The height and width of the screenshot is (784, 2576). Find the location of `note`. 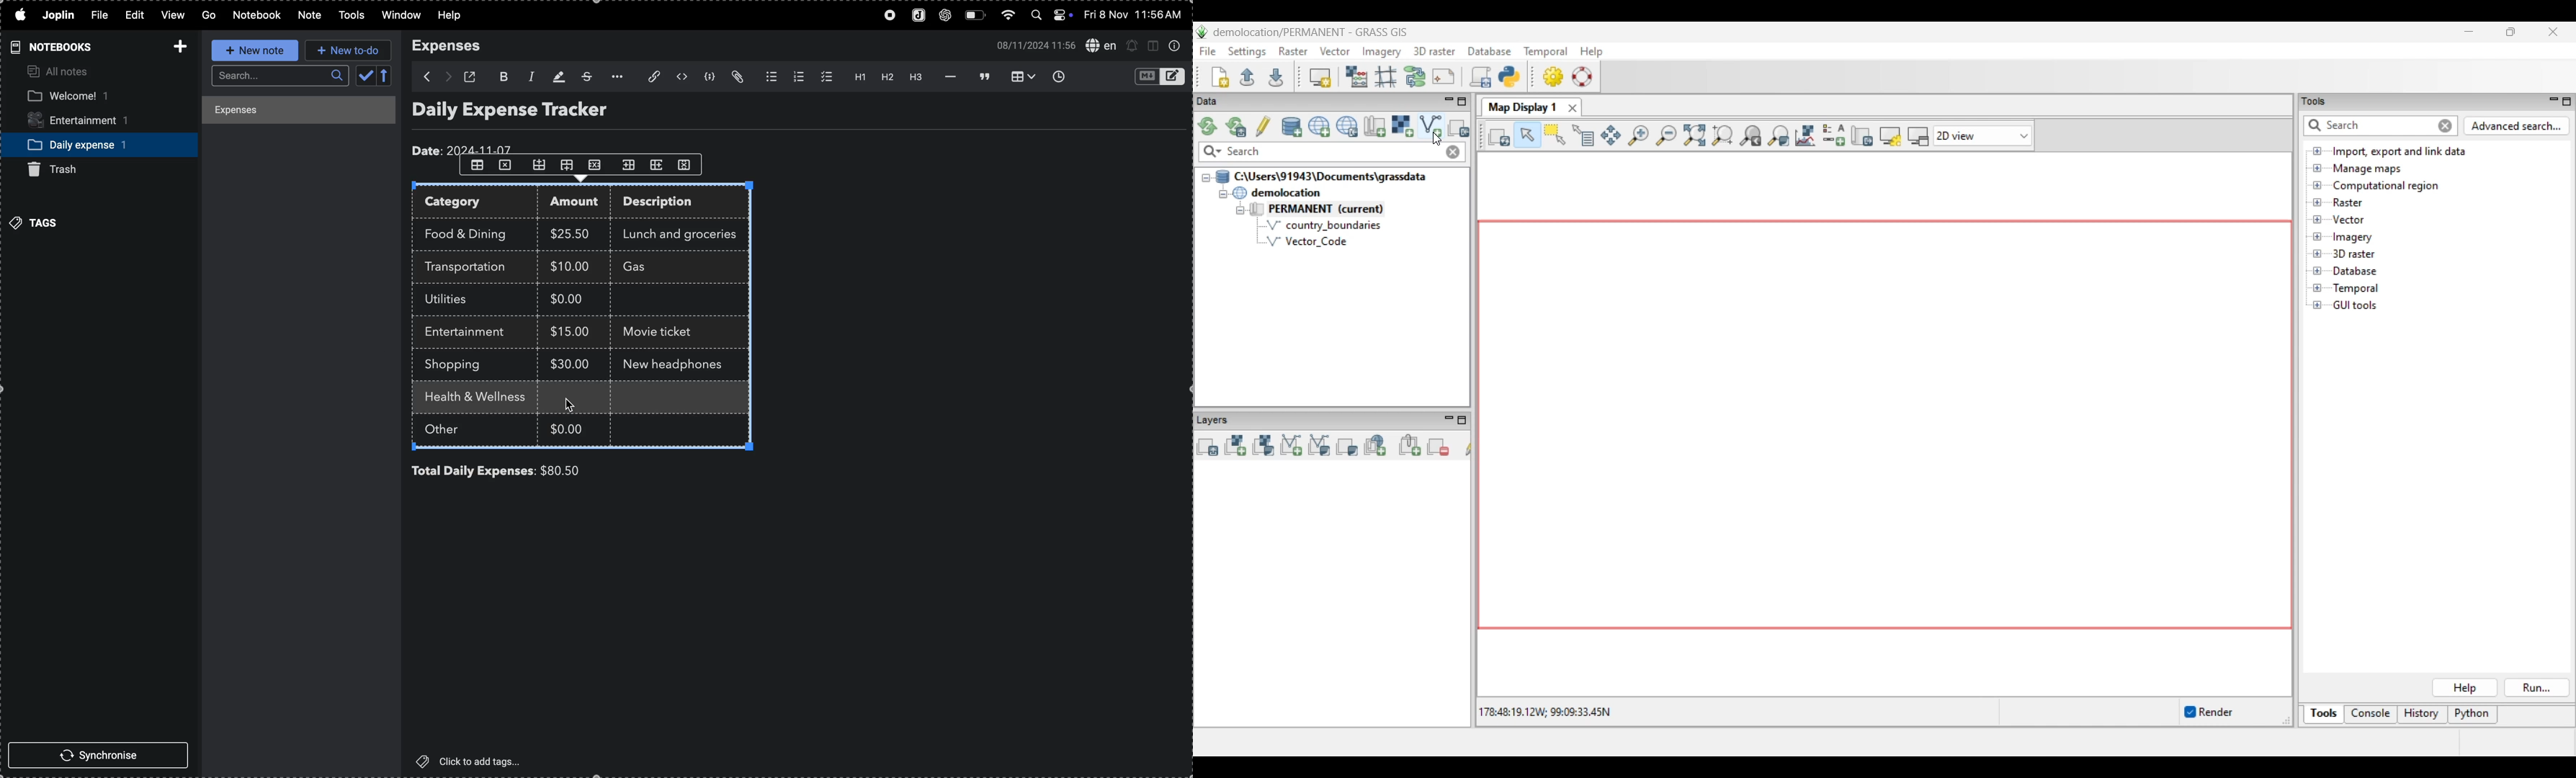

note is located at coordinates (308, 15).